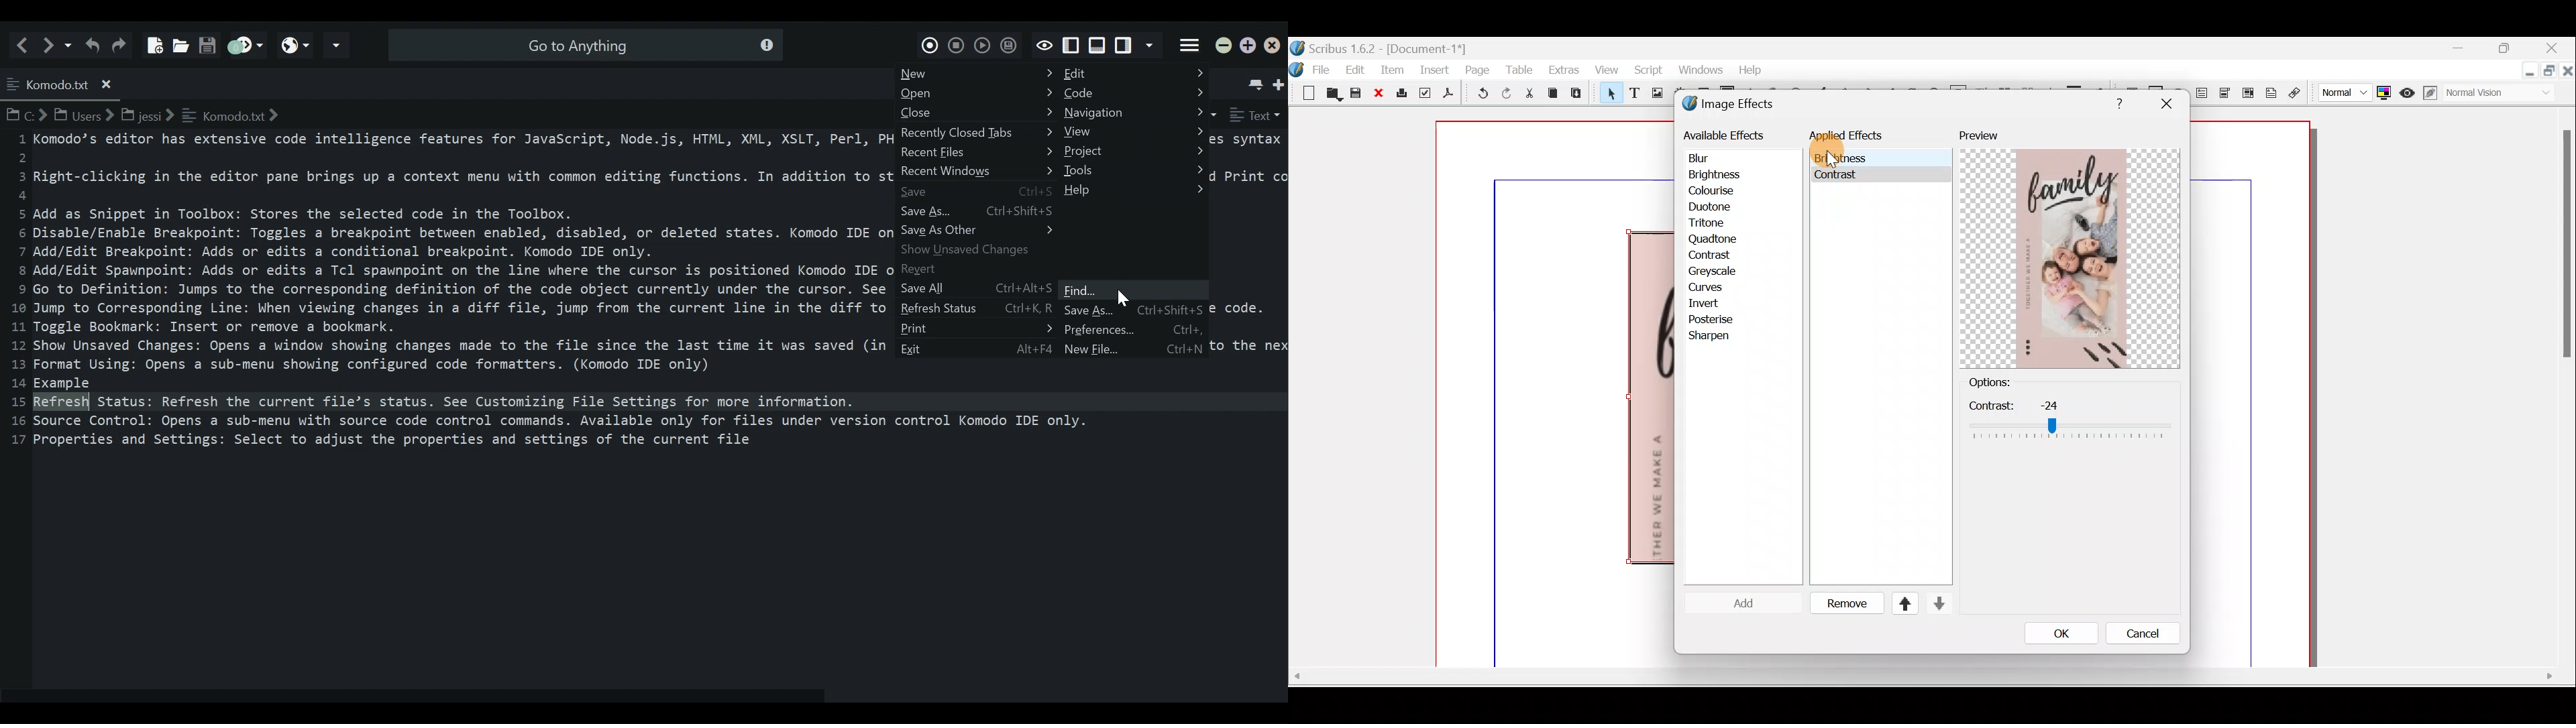 The height and width of the screenshot is (728, 2576). Describe the element at coordinates (1608, 69) in the screenshot. I see `View` at that location.